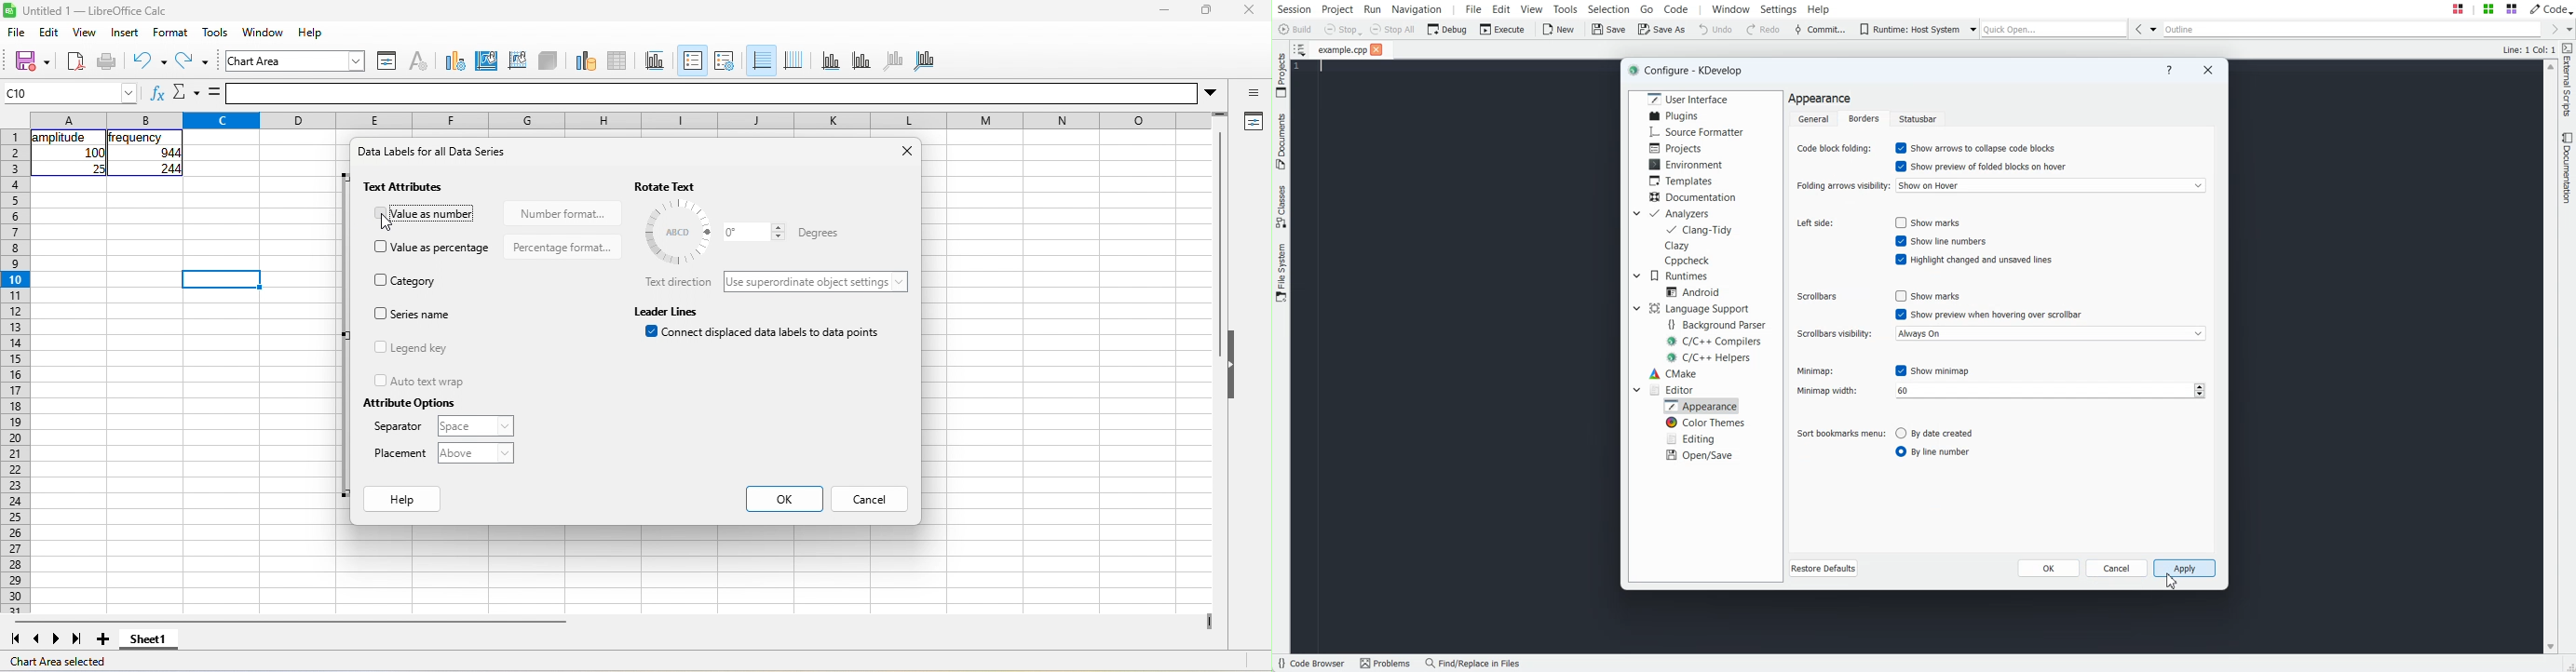 The width and height of the screenshot is (2576, 672). Describe the element at coordinates (819, 282) in the screenshot. I see `use superordinate object settings` at that location.